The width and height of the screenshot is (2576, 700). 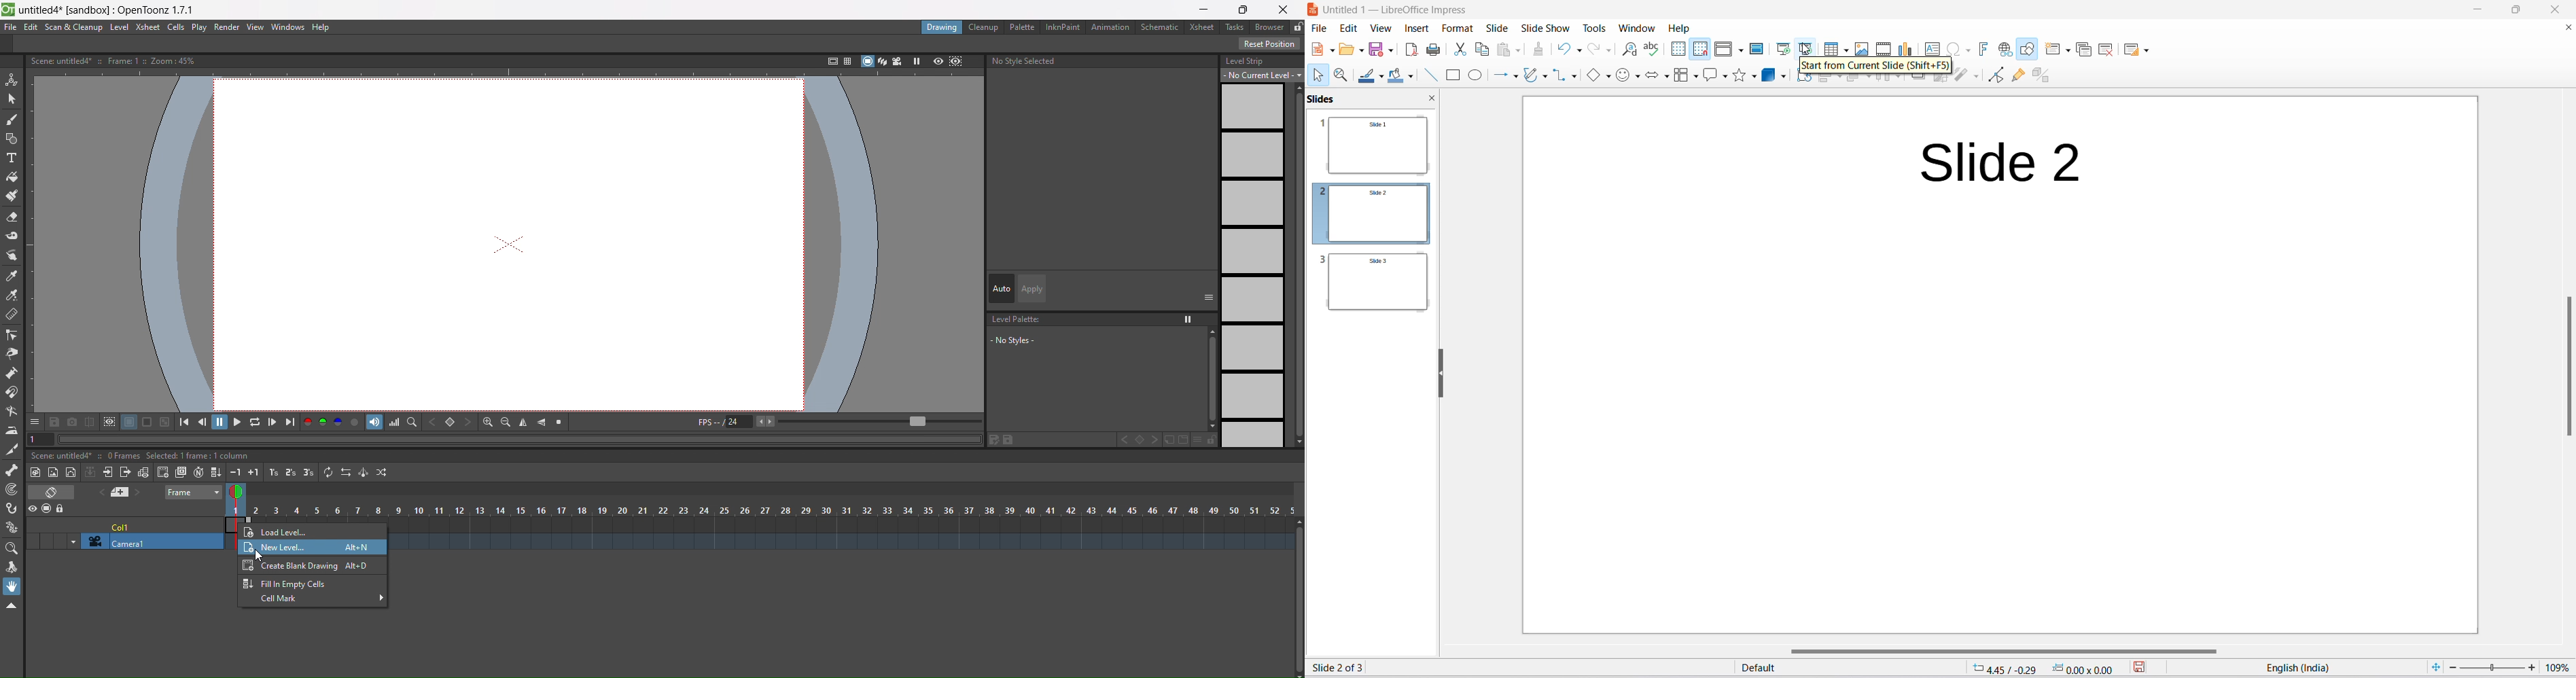 What do you see at coordinates (1346, 52) in the screenshot?
I see `open file` at bounding box center [1346, 52].